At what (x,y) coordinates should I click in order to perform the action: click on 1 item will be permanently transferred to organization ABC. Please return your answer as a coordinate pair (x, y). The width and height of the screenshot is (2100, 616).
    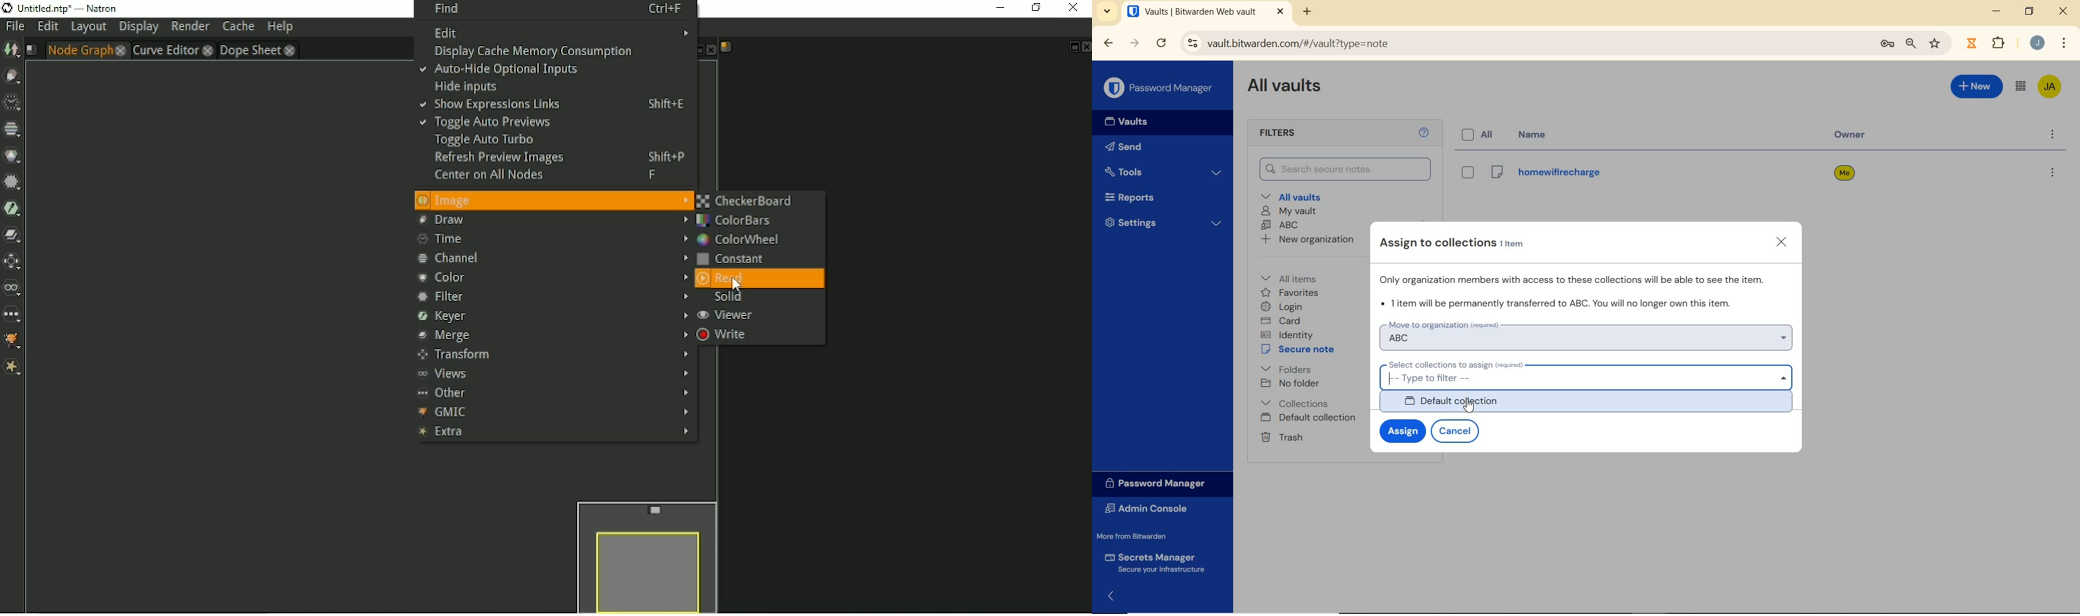
    Looking at the image, I should click on (1560, 303).